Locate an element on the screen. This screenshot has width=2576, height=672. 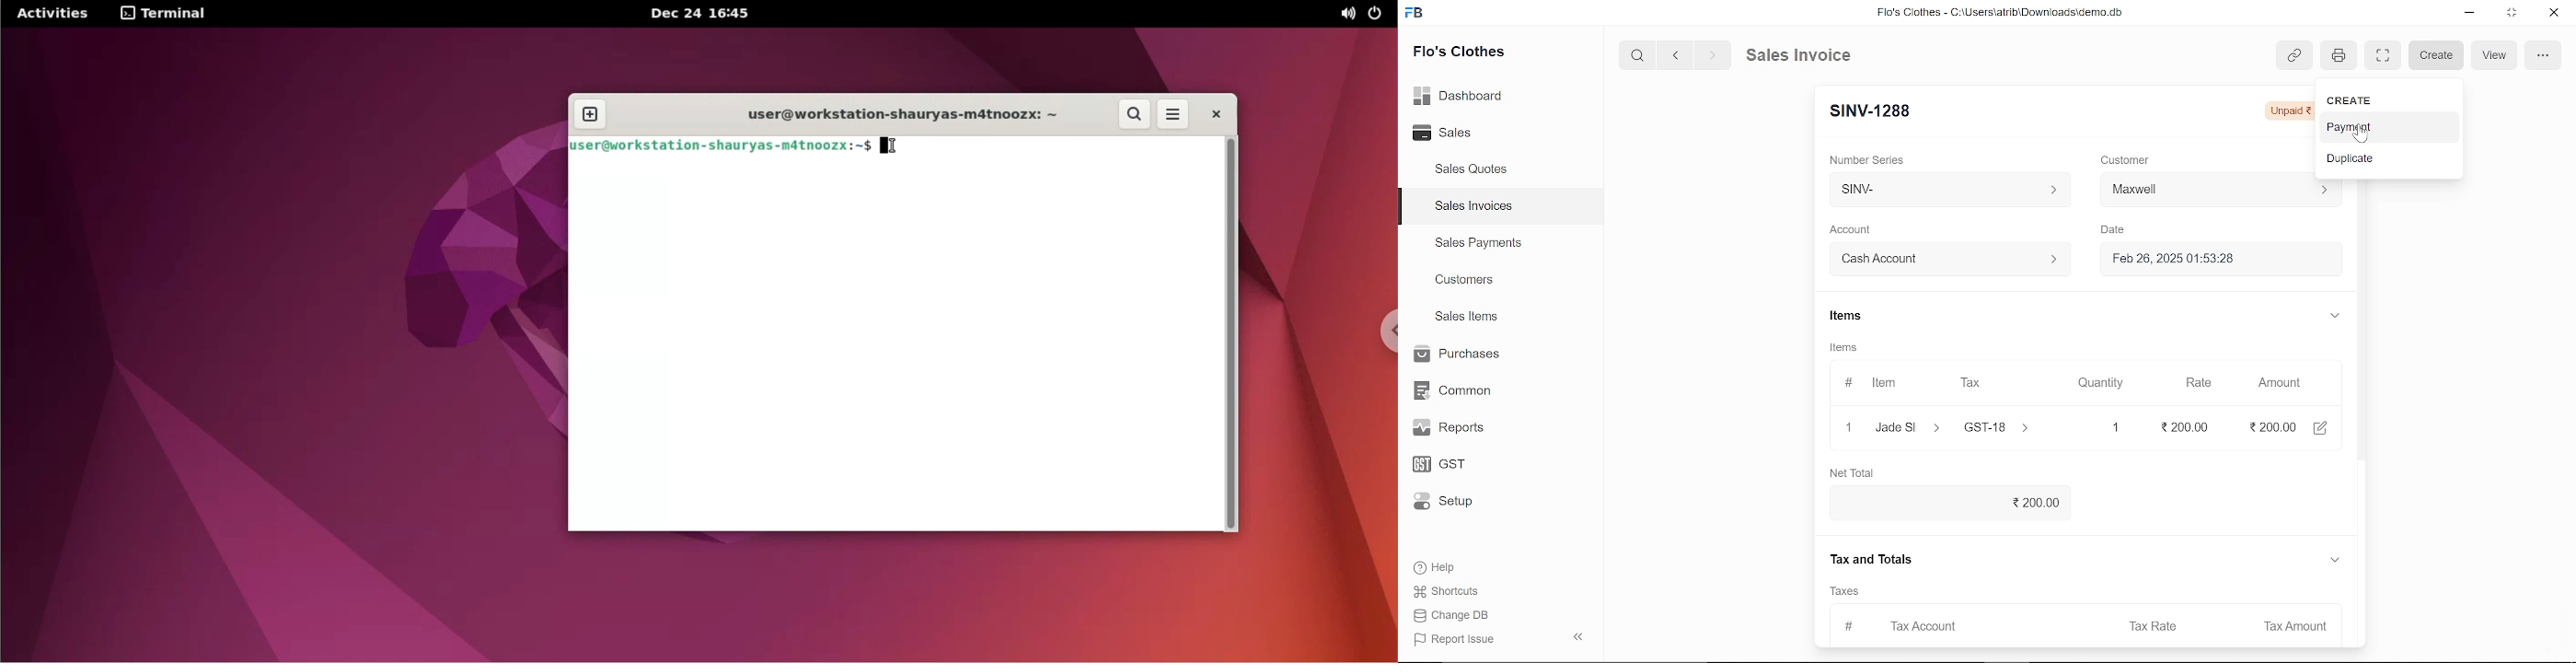
Tax Amount is located at coordinates (2303, 626).